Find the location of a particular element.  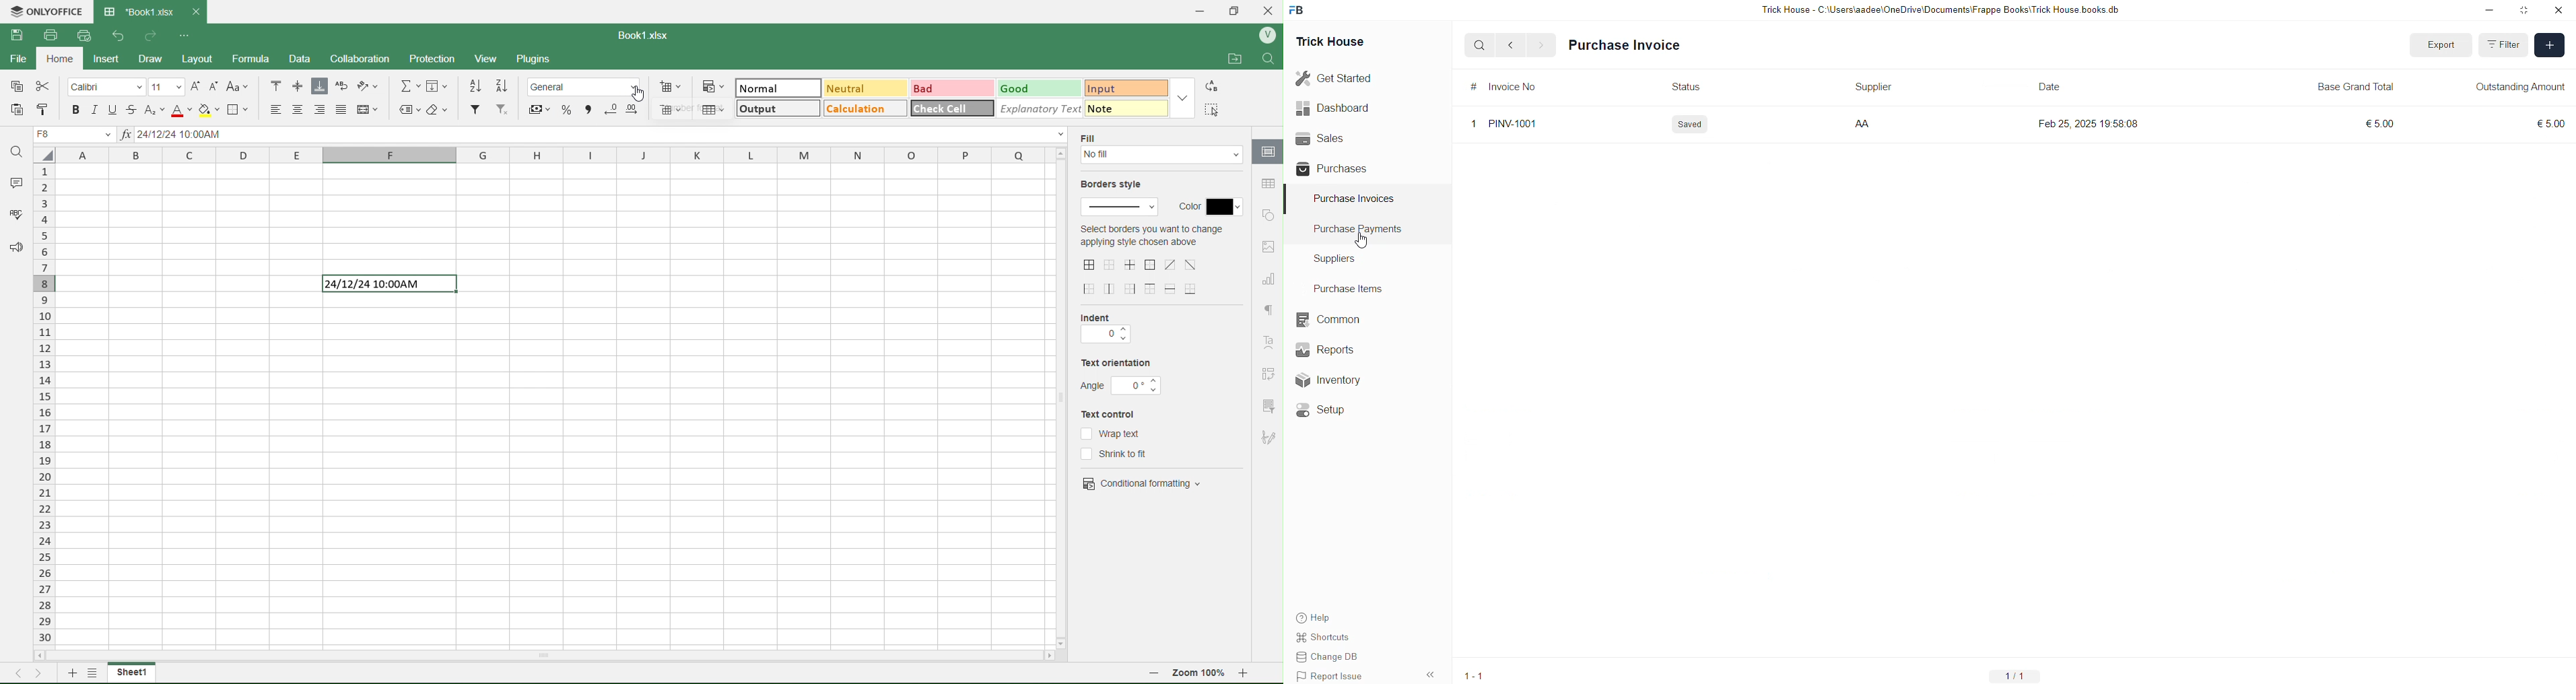

Check Cell is located at coordinates (943, 109).